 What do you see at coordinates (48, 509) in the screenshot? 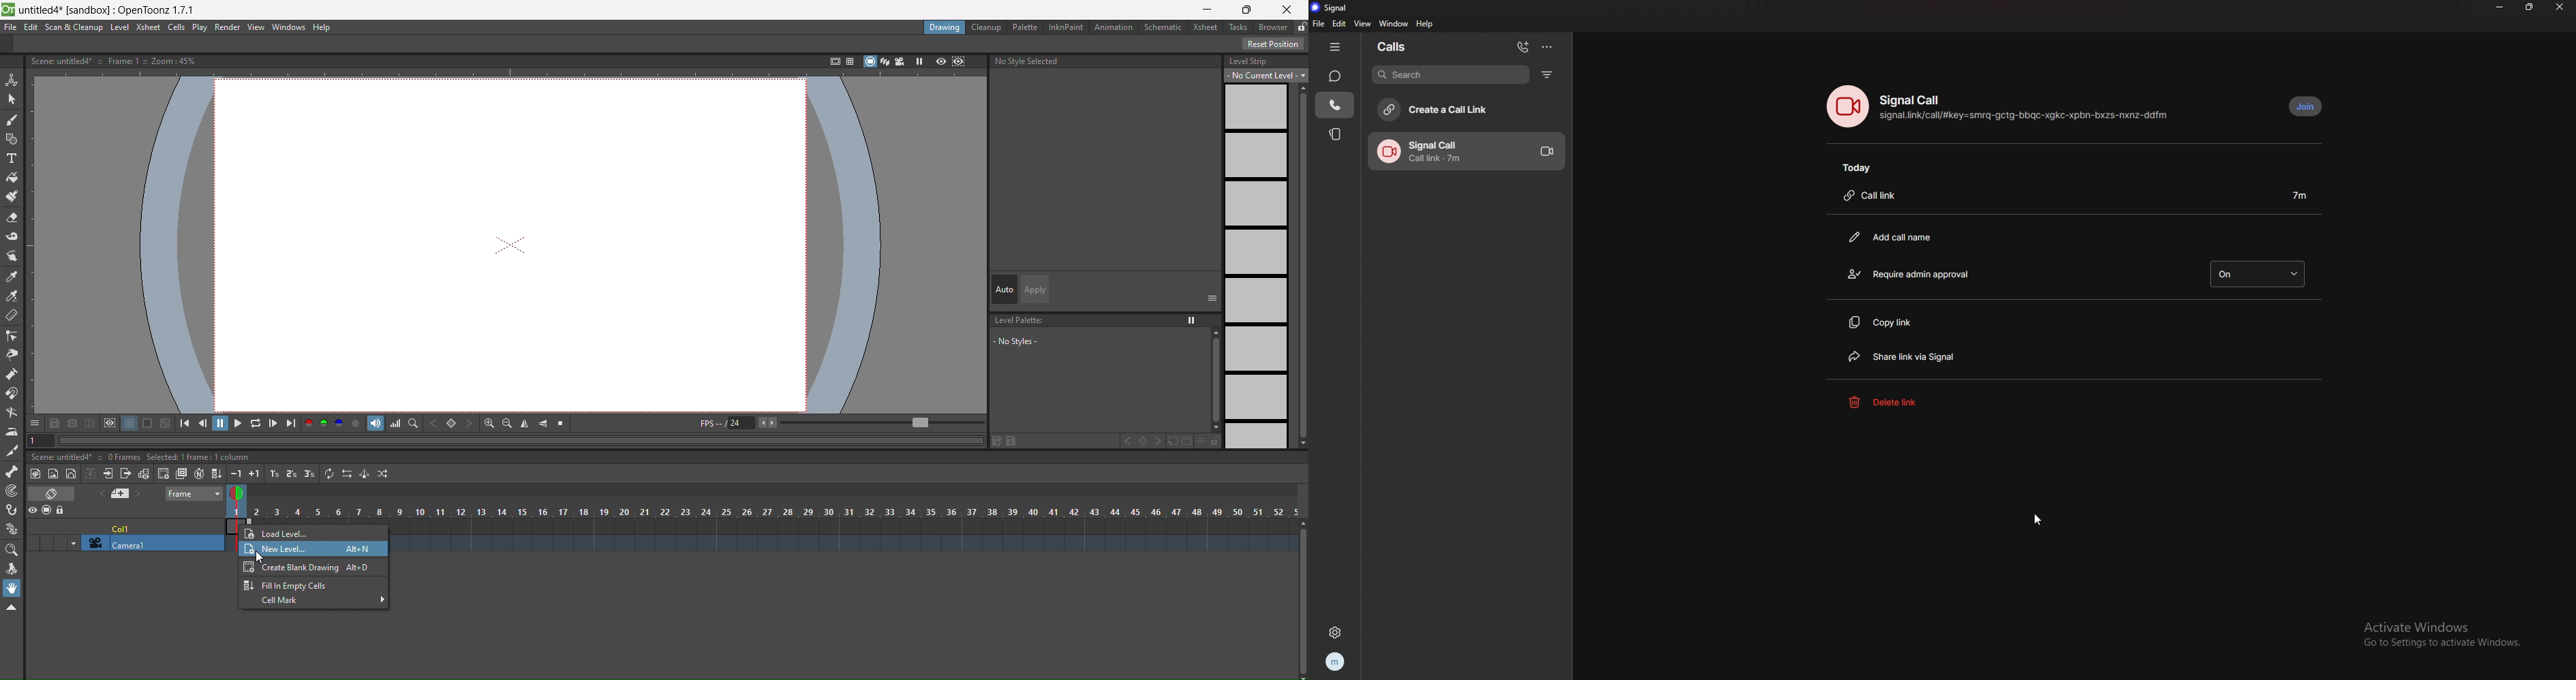
I see `` at bounding box center [48, 509].